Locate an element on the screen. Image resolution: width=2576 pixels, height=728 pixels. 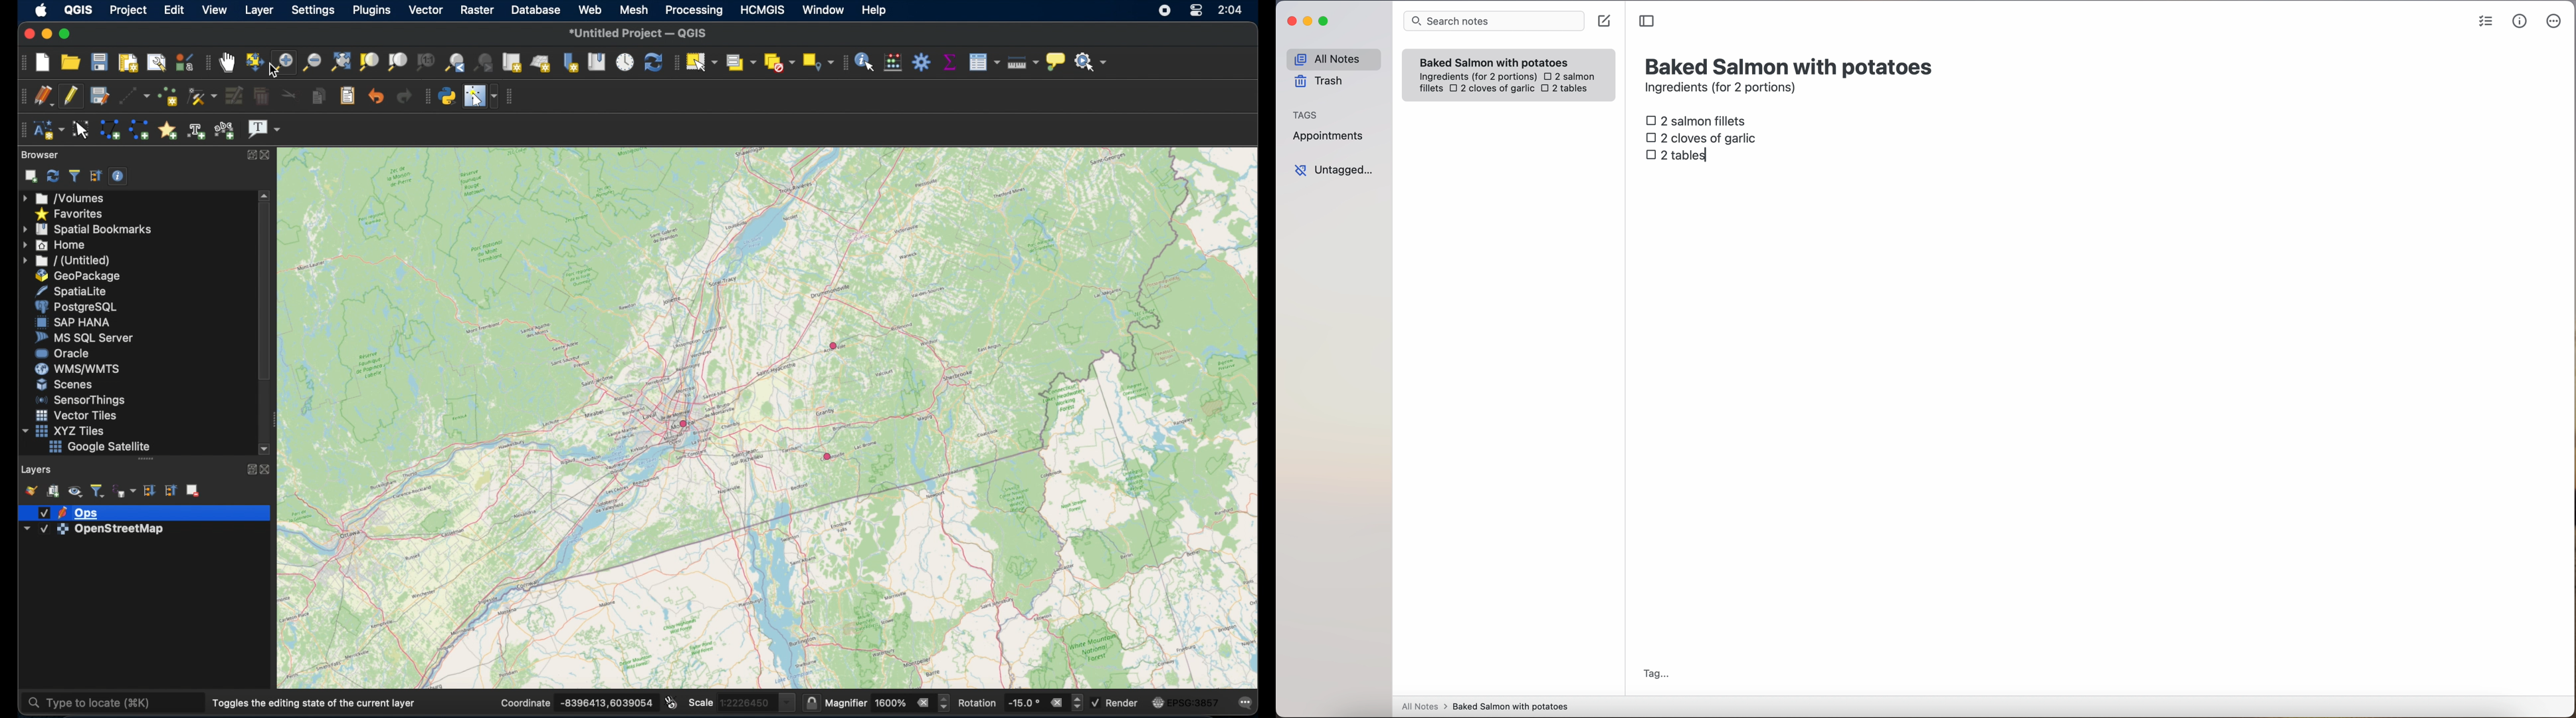
scroll down arrow is located at coordinates (268, 449).